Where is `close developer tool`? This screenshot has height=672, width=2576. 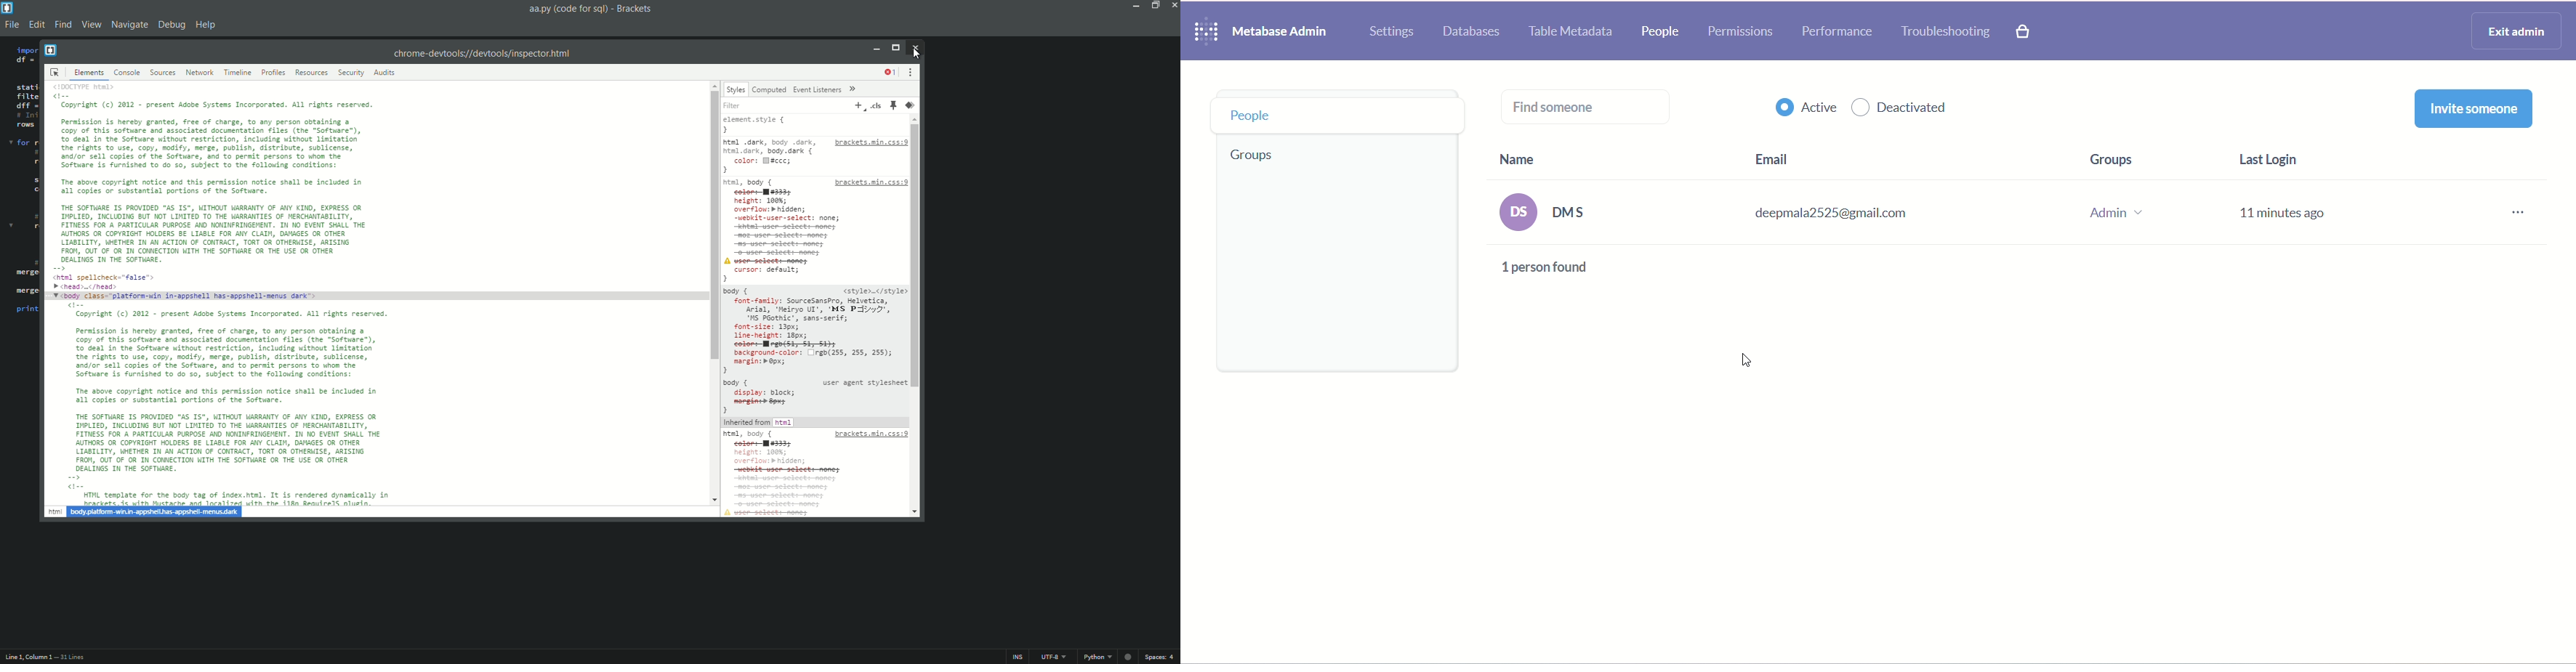
close developer tool is located at coordinates (915, 48).